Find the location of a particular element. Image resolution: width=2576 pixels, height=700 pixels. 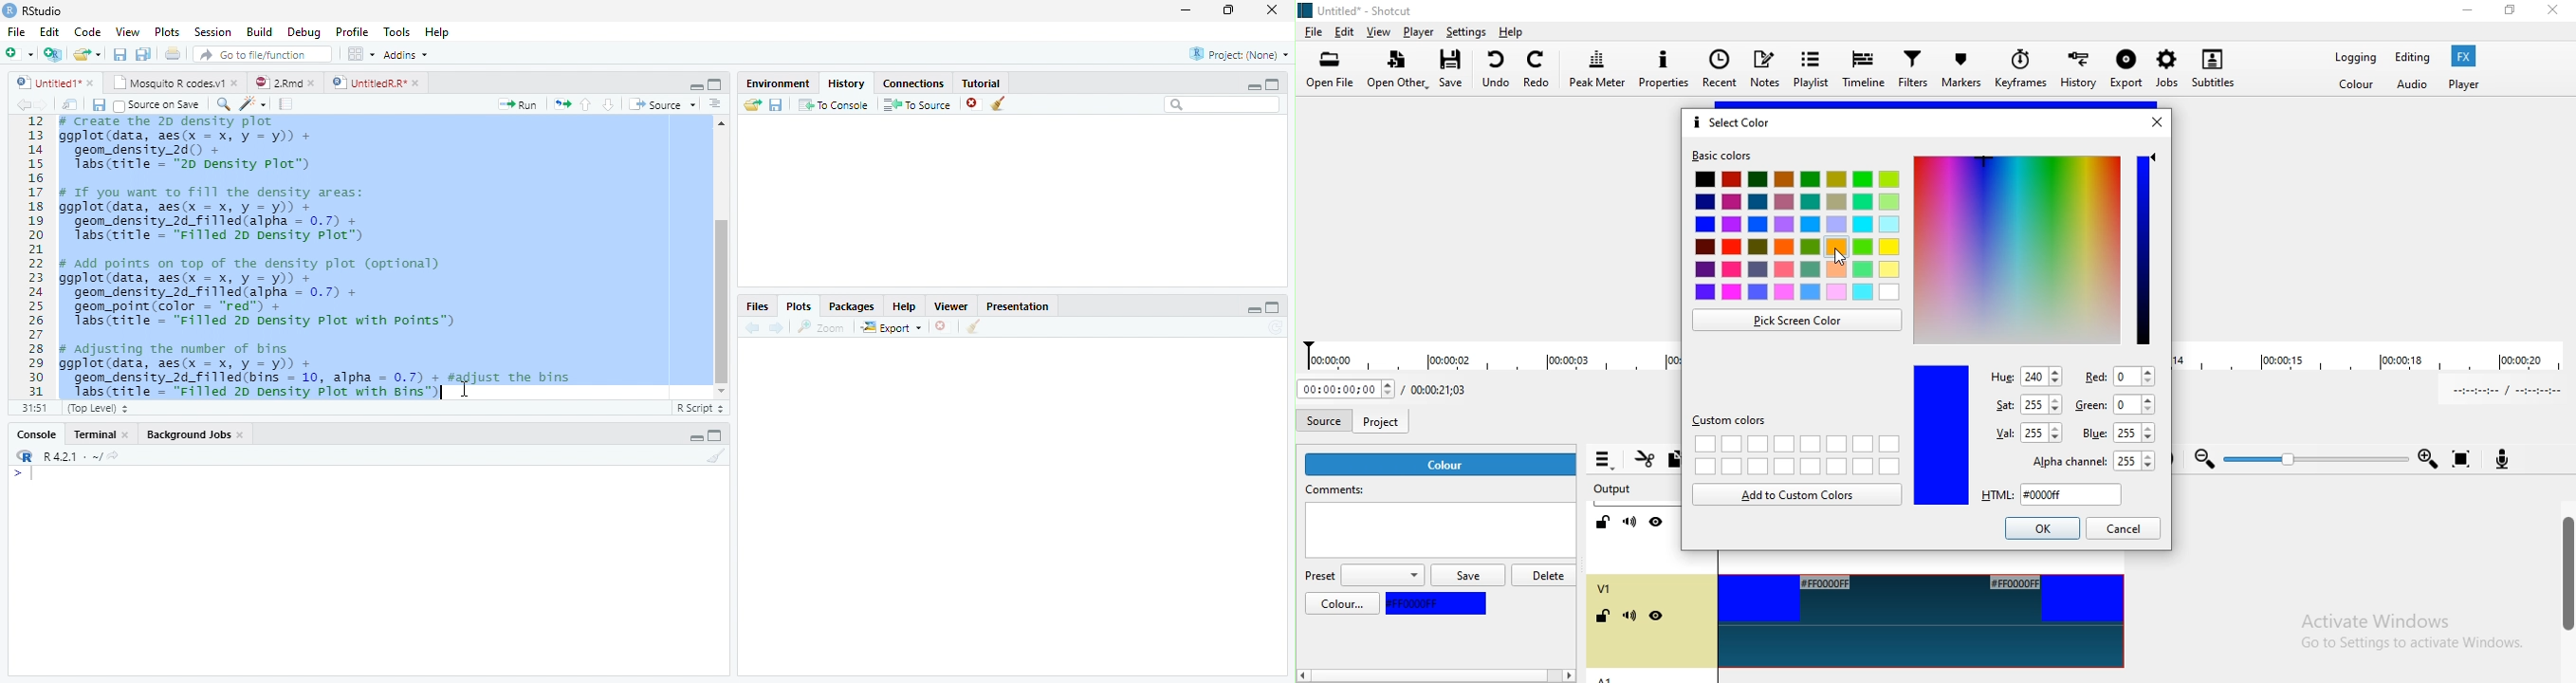

zoom is located at coordinates (824, 328).